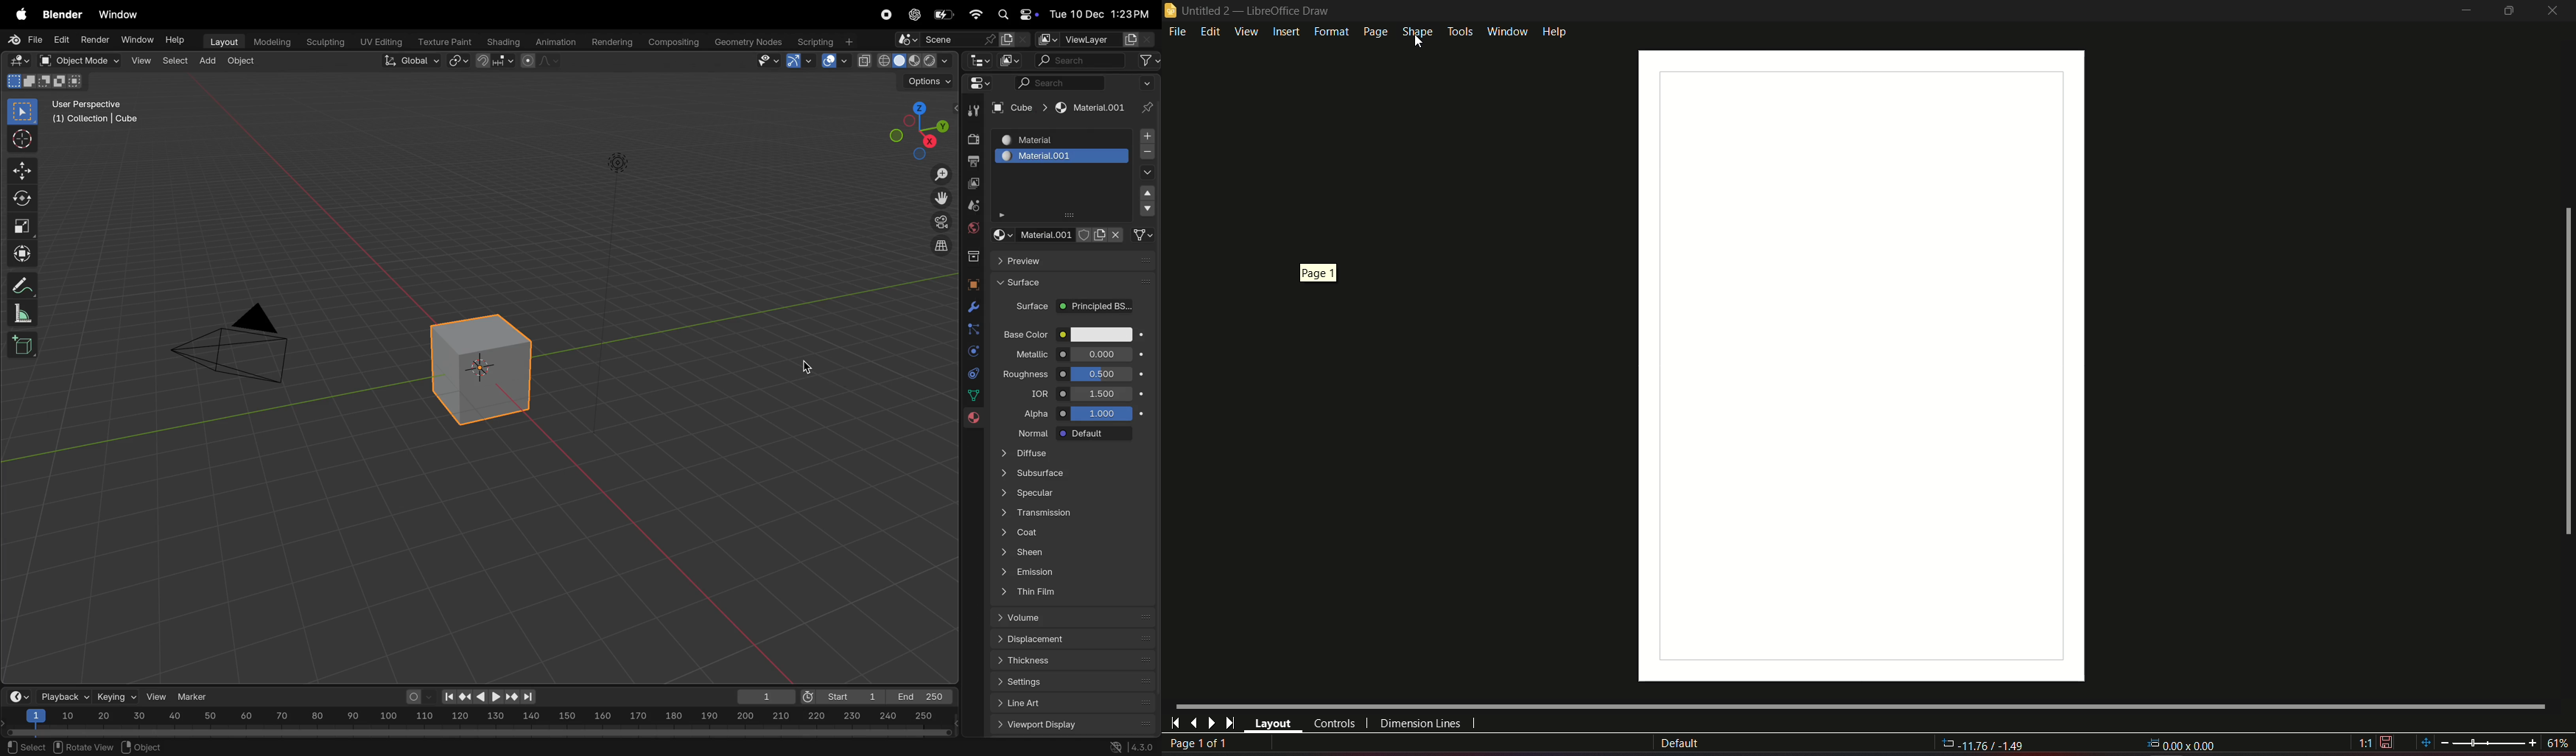  What do you see at coordinates (841, 695) in the screenshot?
I see `Start 1` at bounding box center [841, 695].